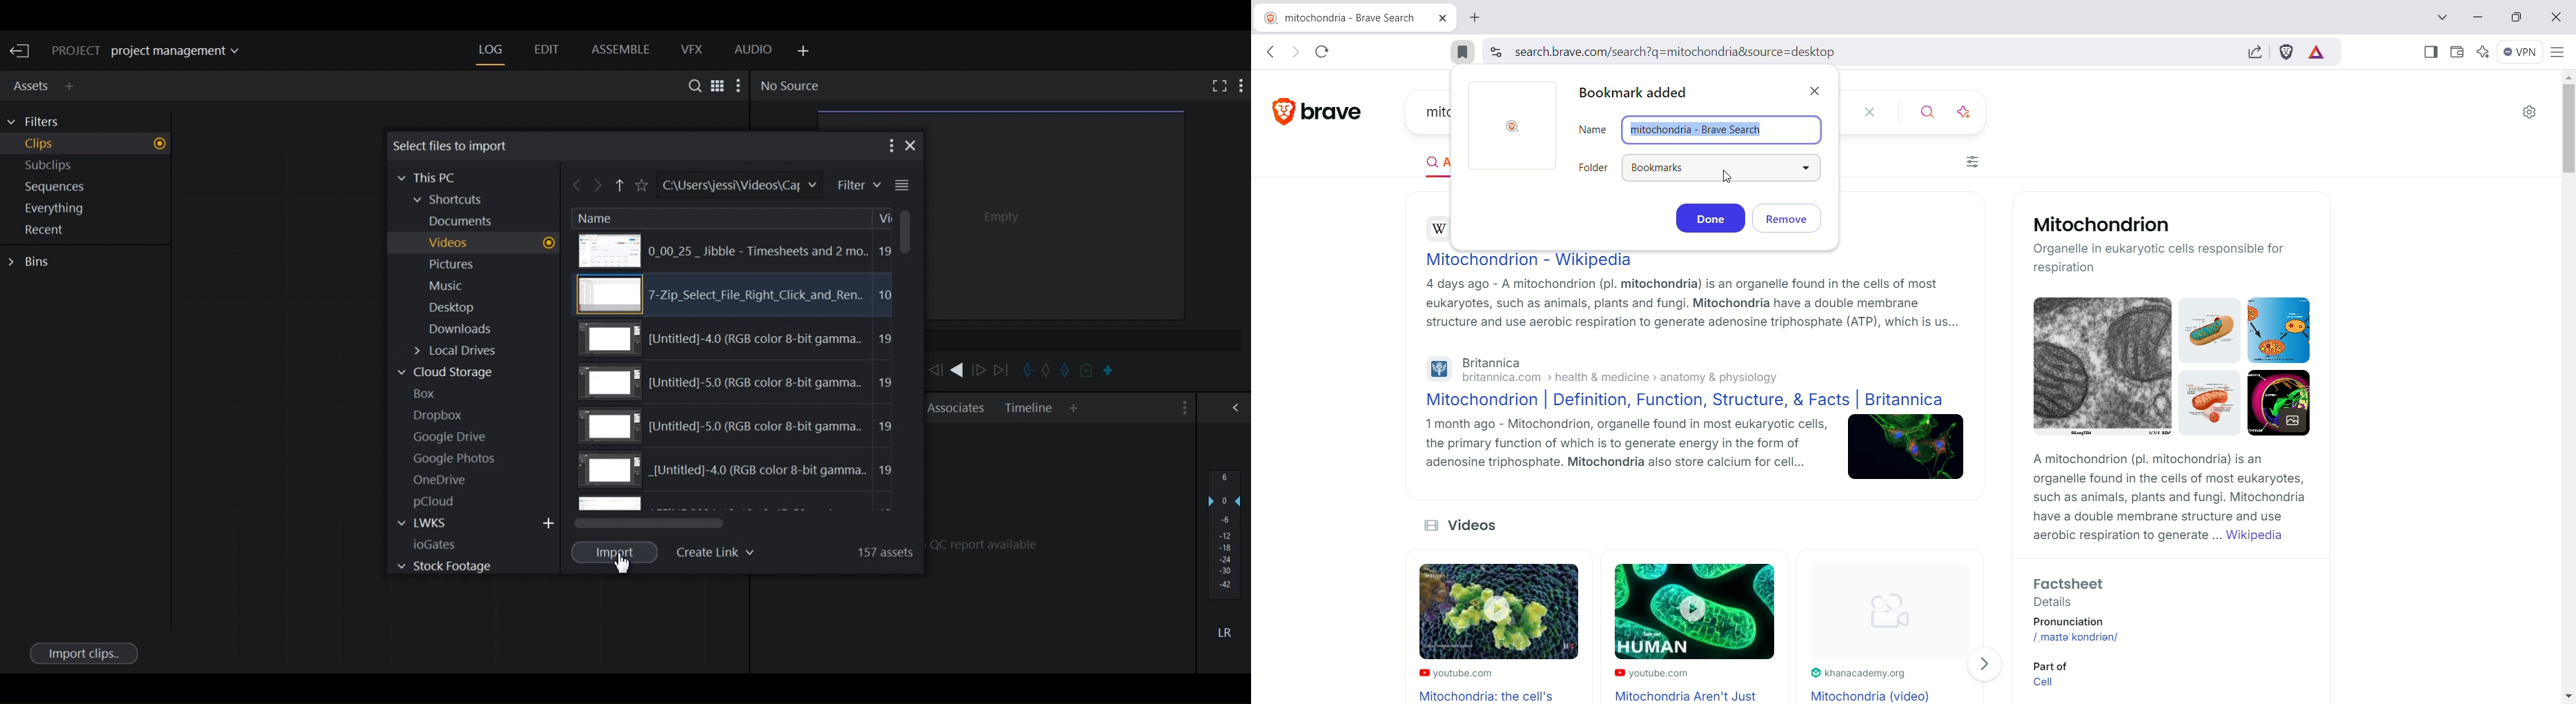 Image resolution: width=2576 pixels, height=728 pixels. Describe the element at coordinates (1006, 370) in the screenshot. I see `Move Forward` at that location.